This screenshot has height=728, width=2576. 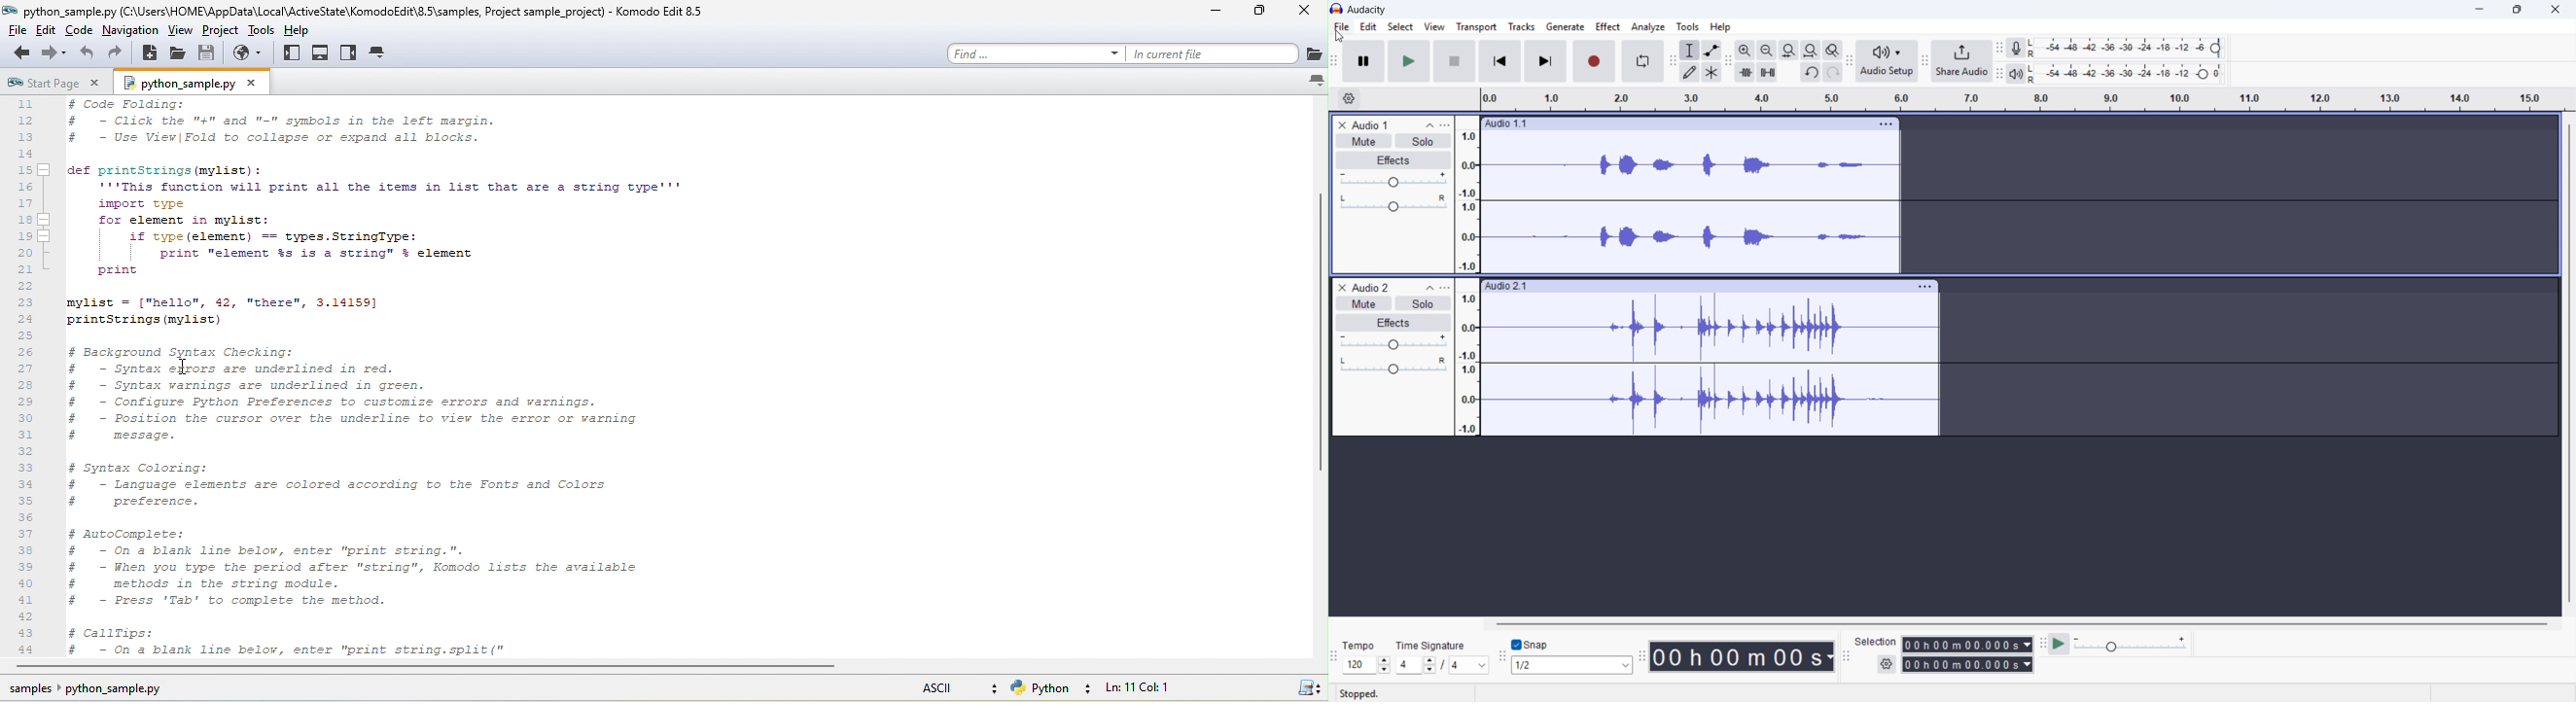 What do you see at coordinates (1721, 27) in the screenshot?
I see `help ` at bounding box center [1721, 27].